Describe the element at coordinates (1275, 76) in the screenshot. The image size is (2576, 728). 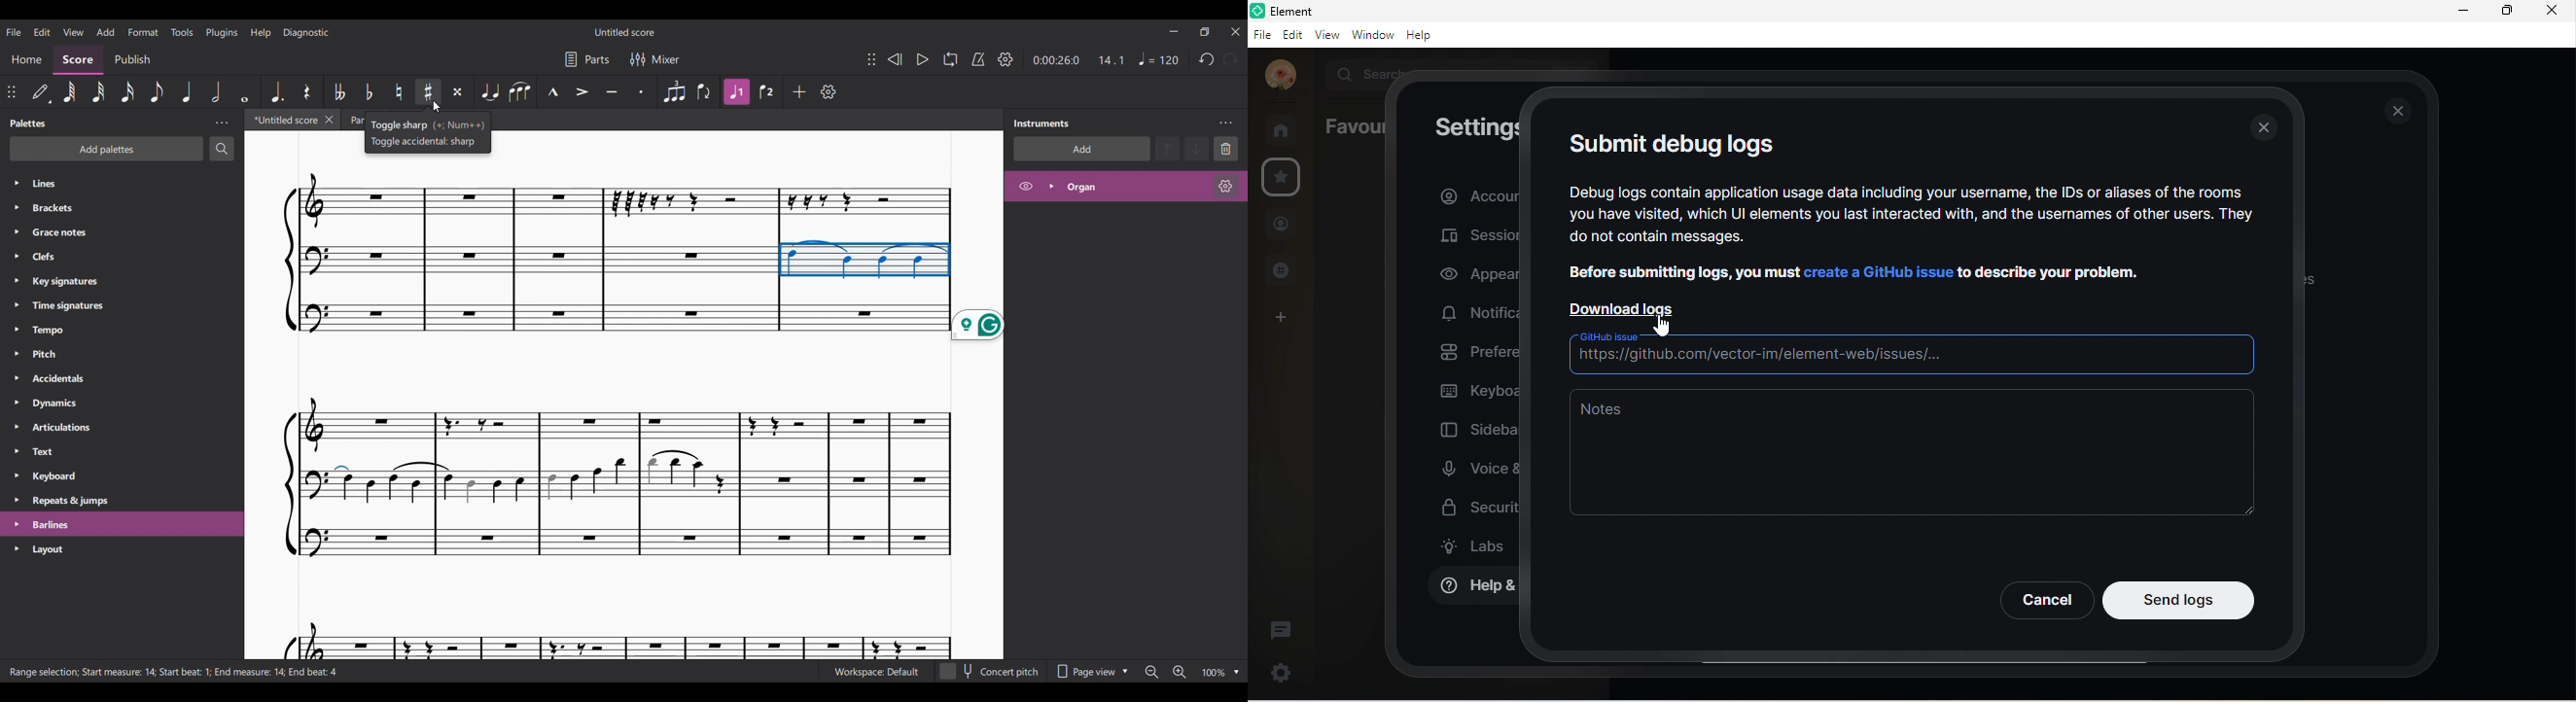
I see `profile photo` at that location.